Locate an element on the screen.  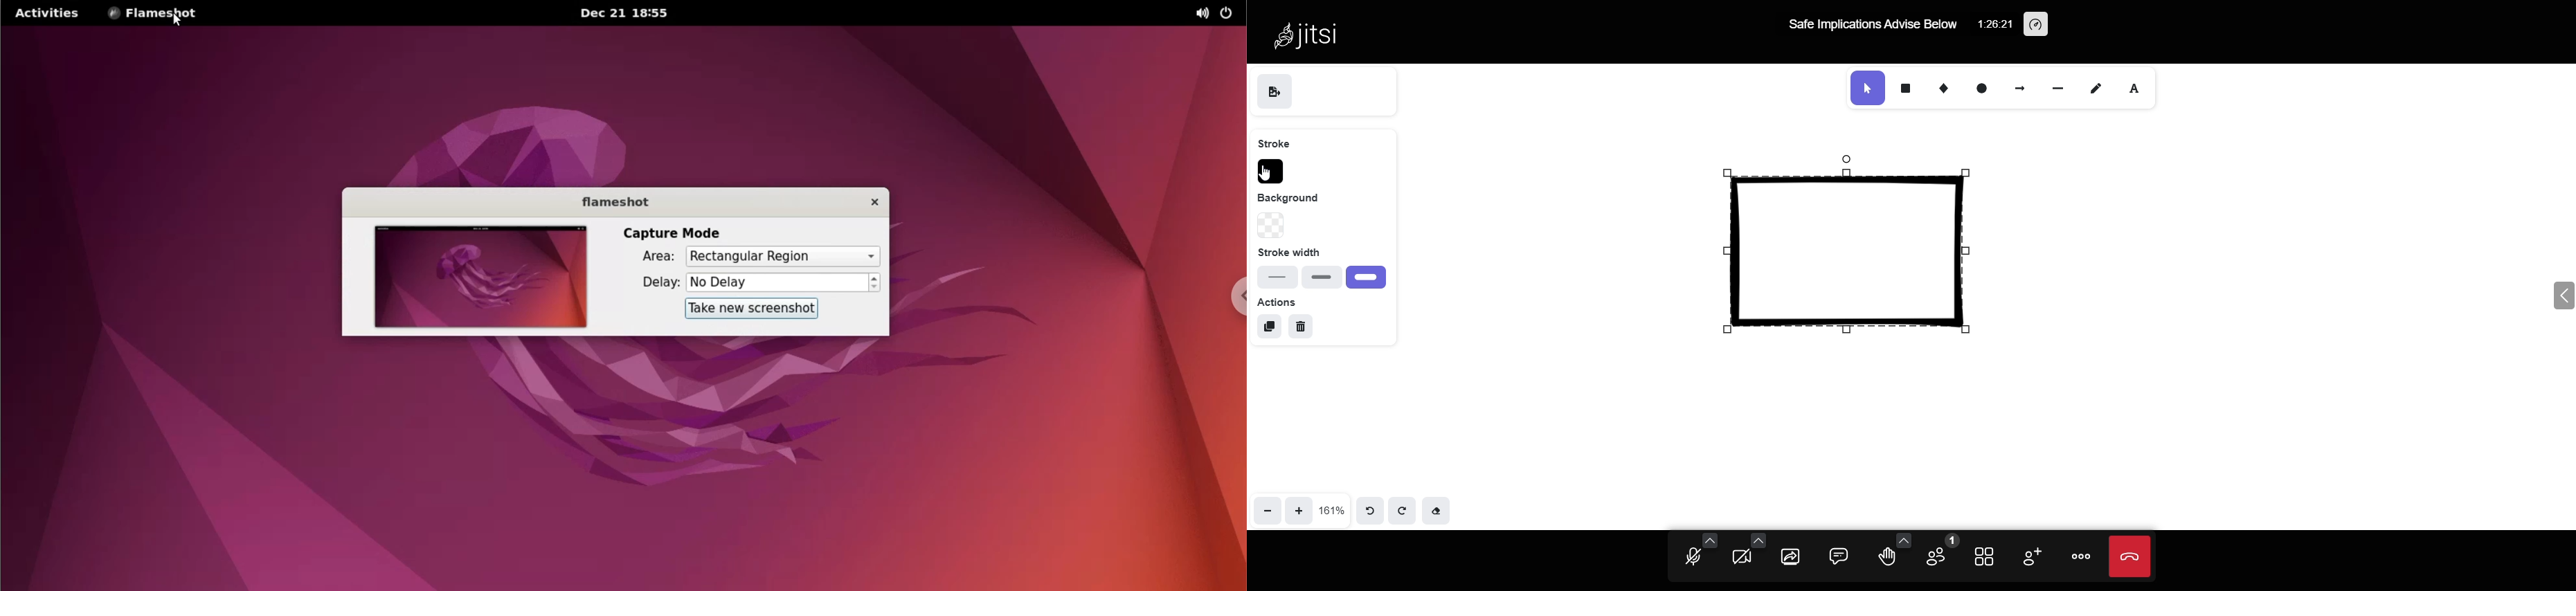
start camera is located at coordinates (1741, 557).